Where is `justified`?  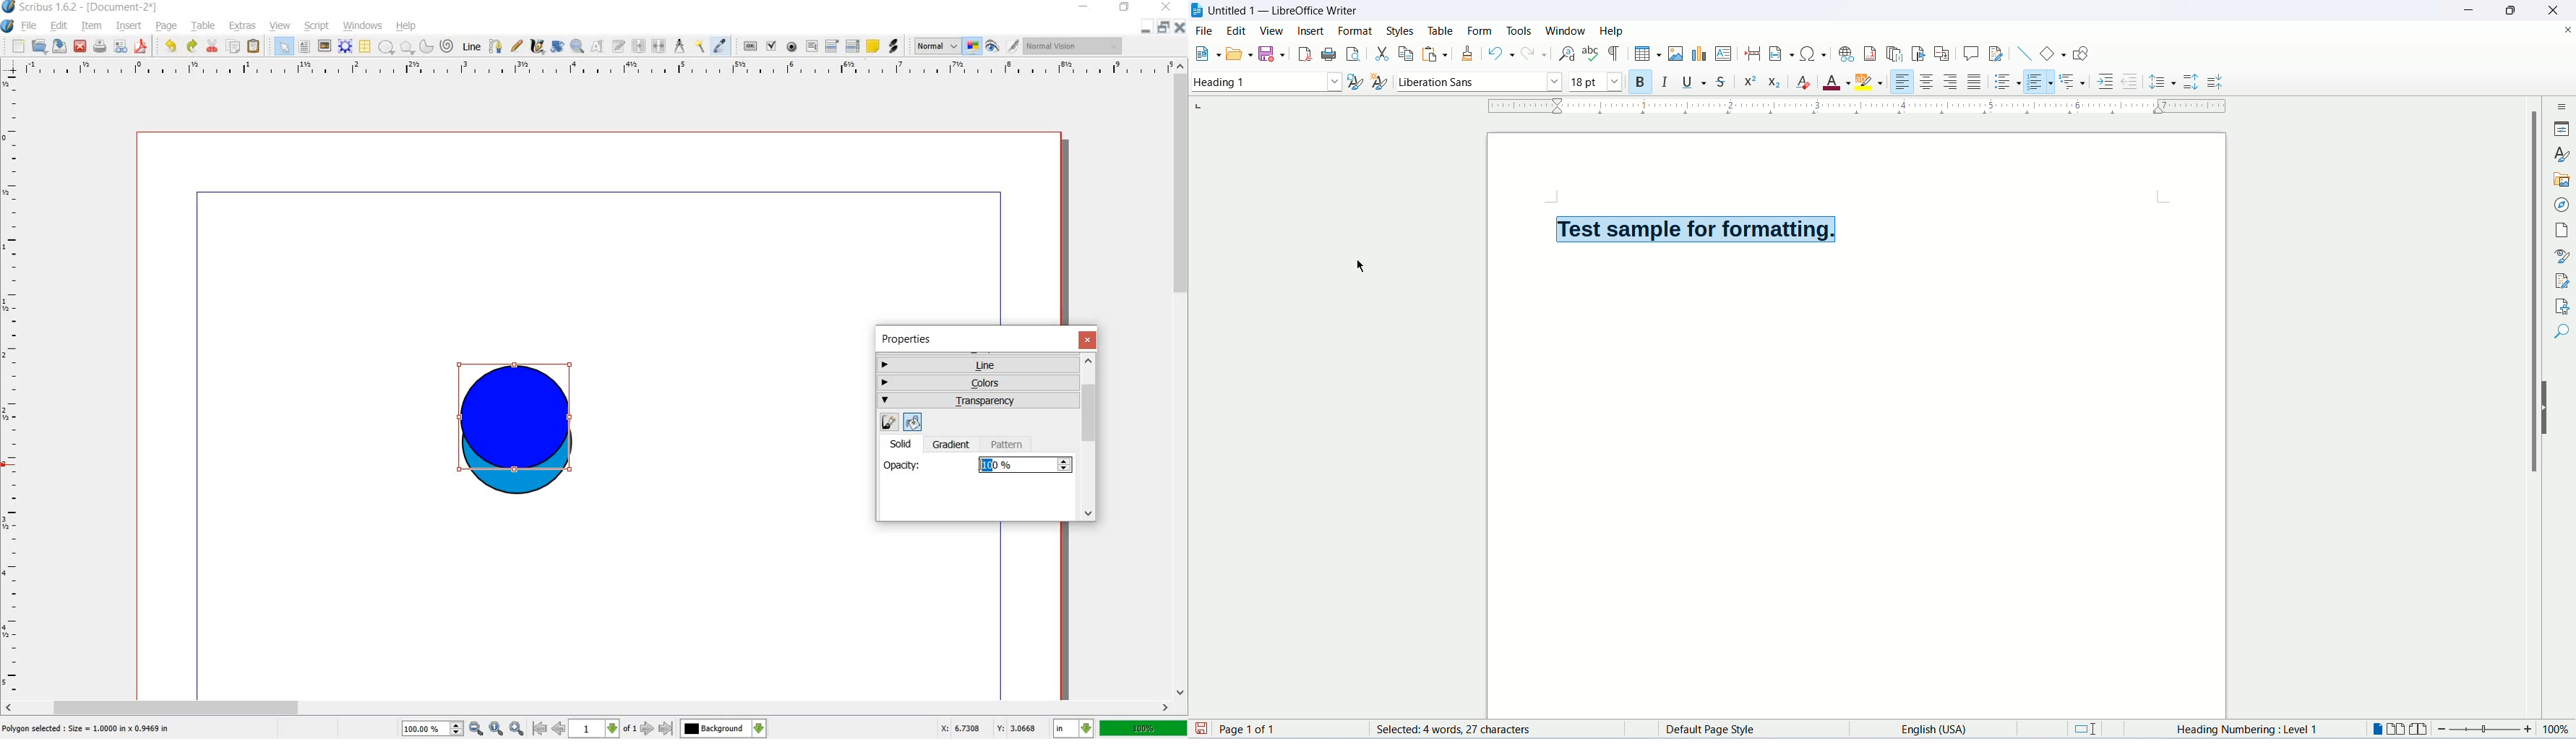 justified is located at coordinates (1975, 81).